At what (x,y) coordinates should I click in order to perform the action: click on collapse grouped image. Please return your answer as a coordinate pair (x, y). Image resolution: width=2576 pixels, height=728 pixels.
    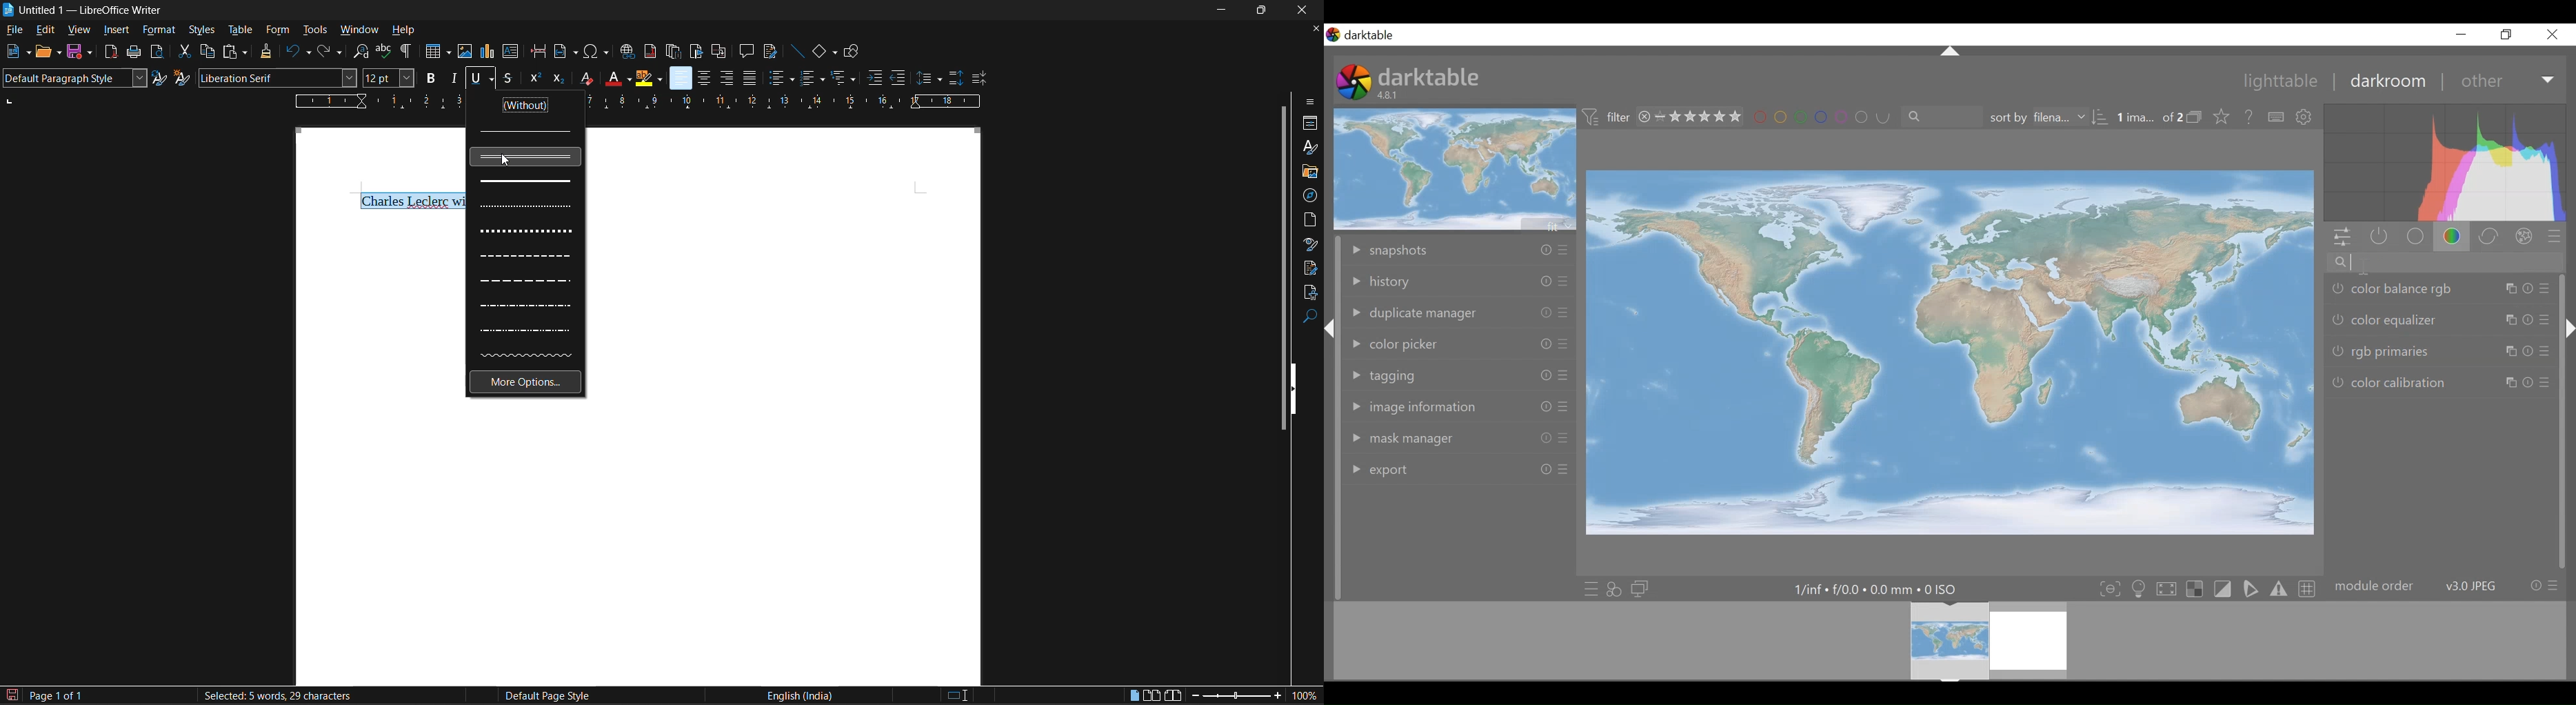
    Looking at the image, I should click on (2196, 117).